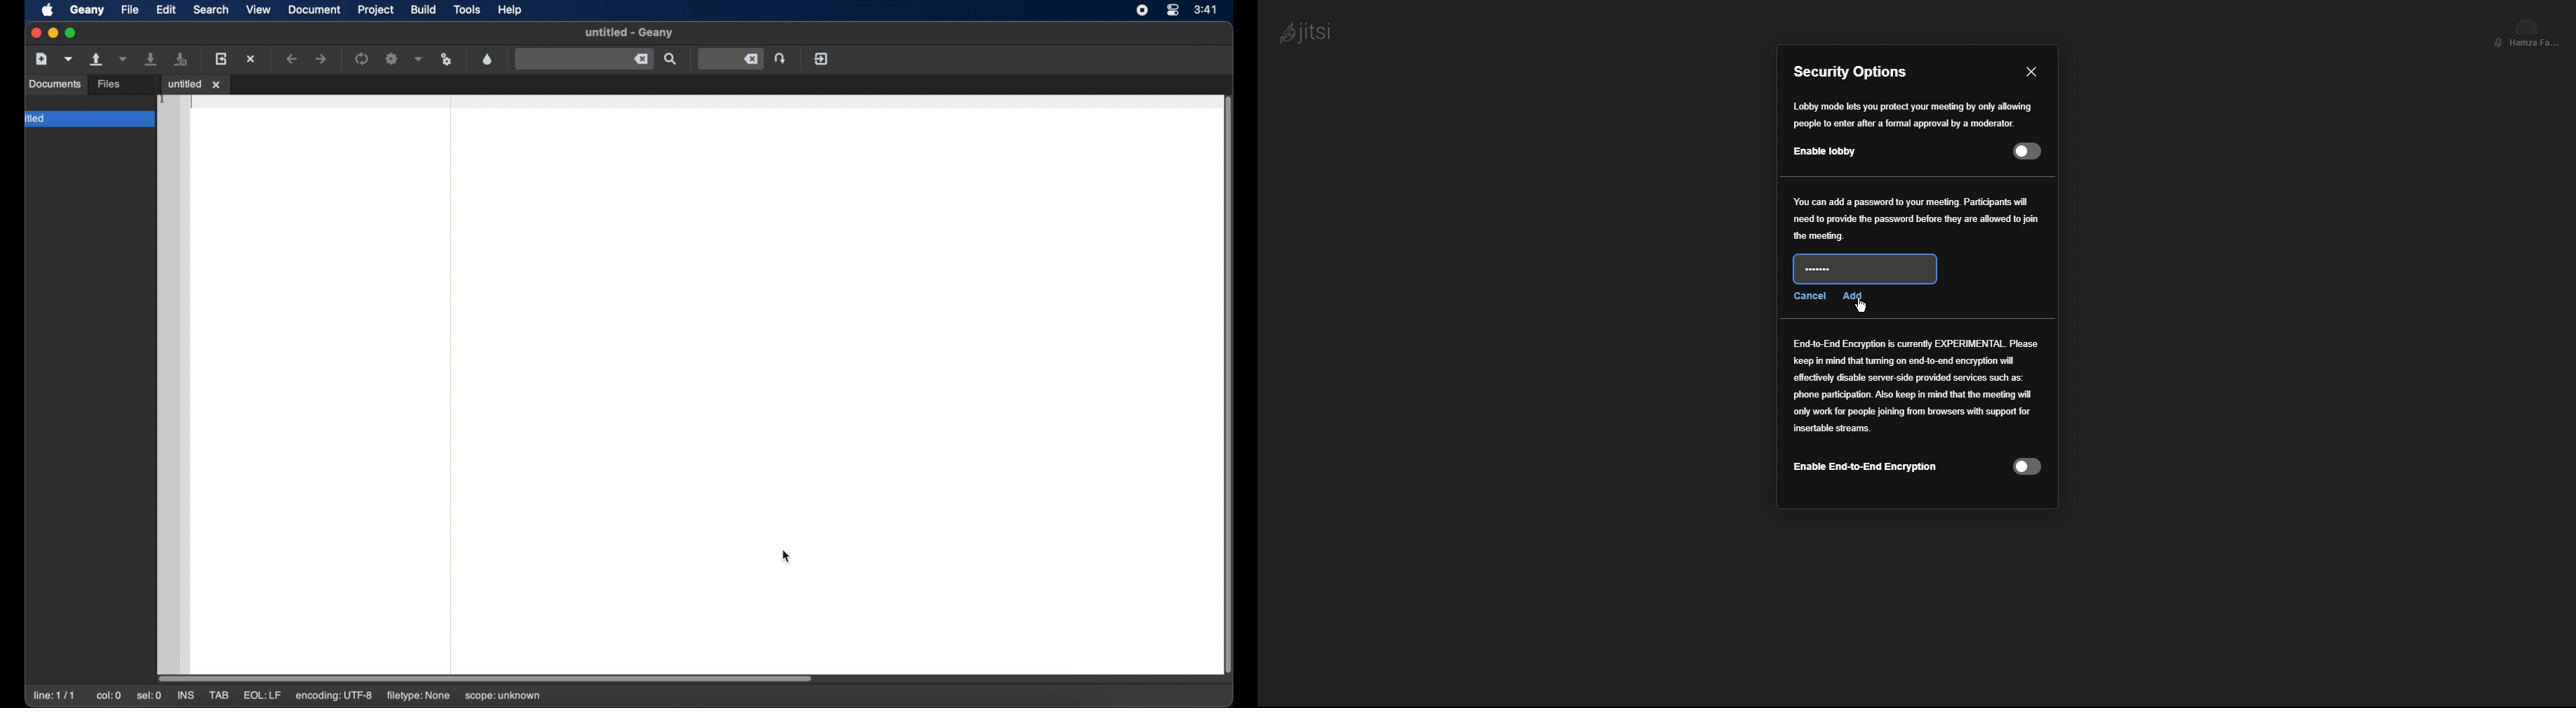  I want to click on view, so click(259, 10).